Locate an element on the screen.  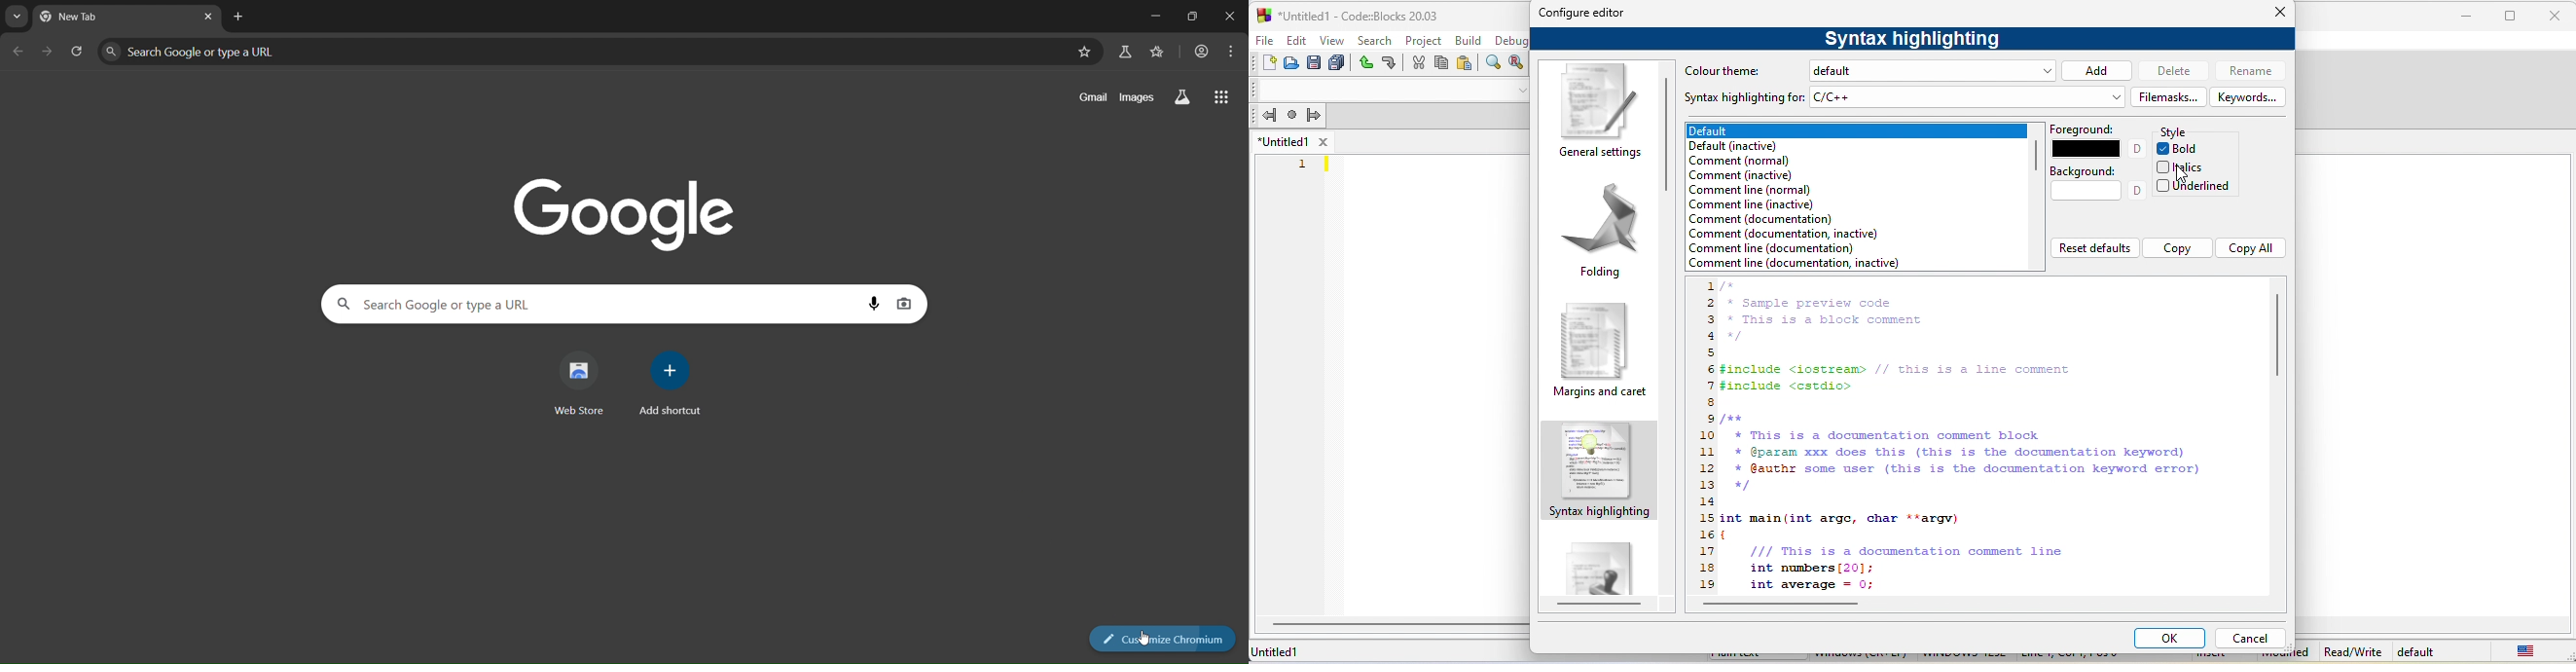
file is located at coordinates (1262, 40).